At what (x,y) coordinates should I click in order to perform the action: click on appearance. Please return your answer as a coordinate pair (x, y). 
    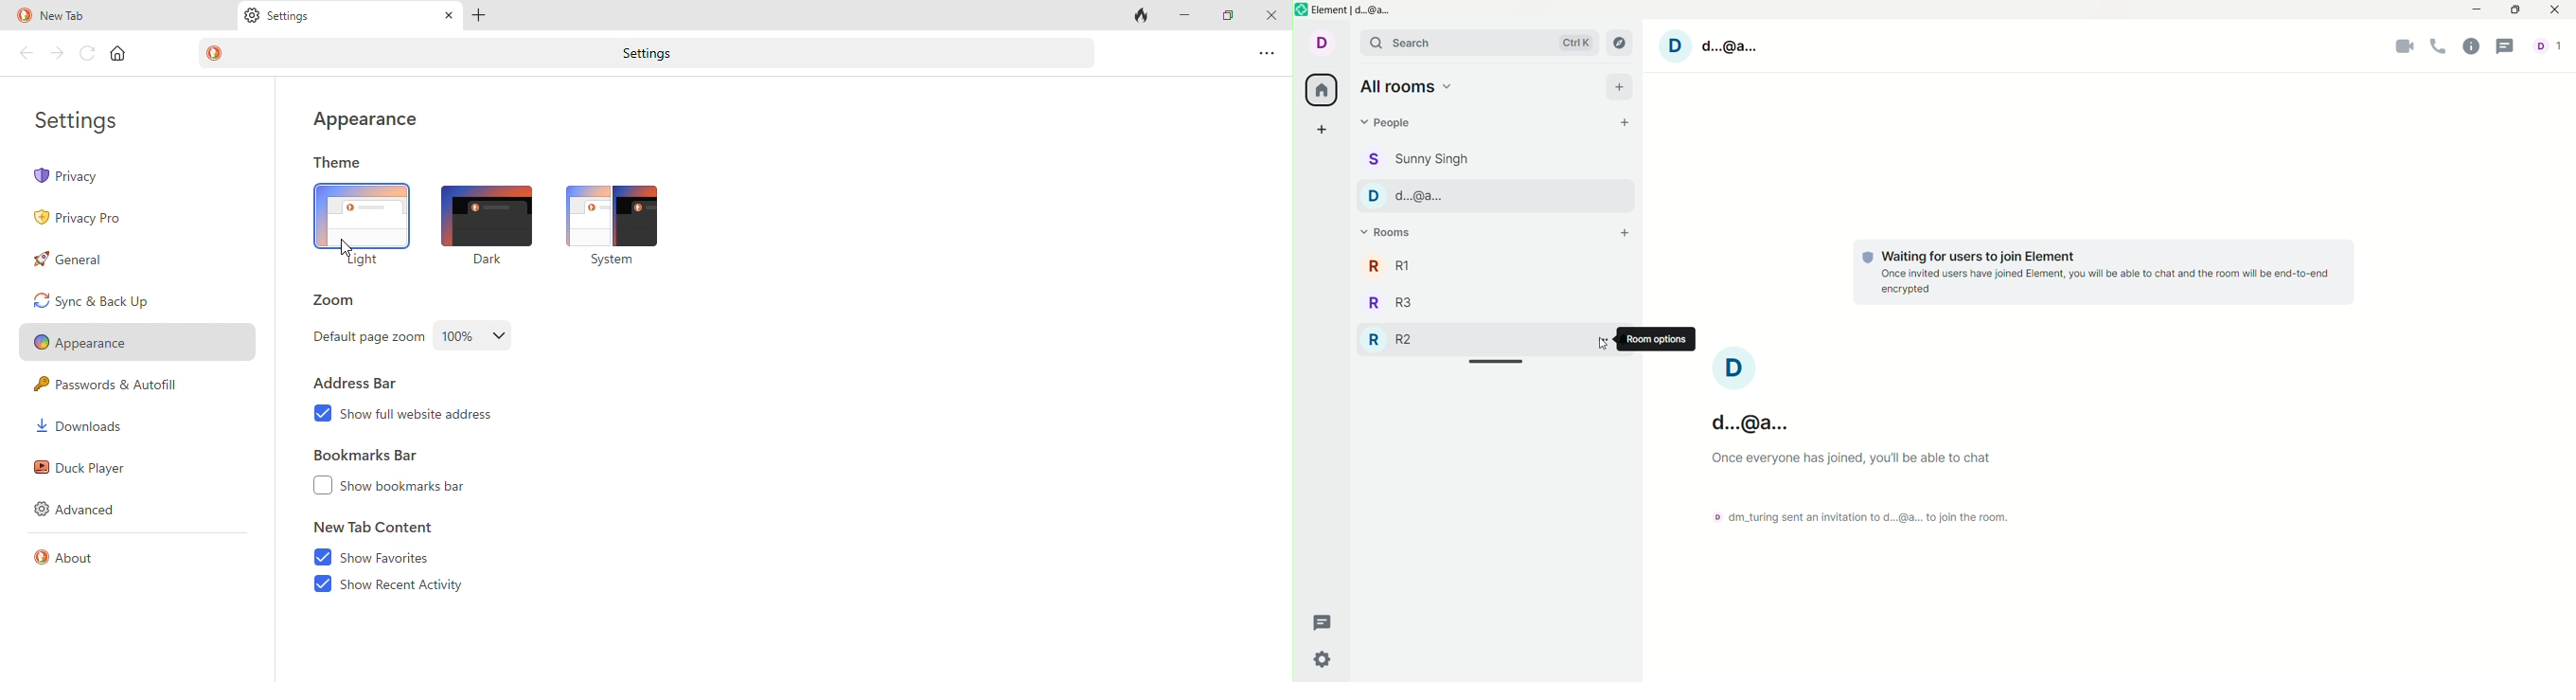
    Looking at the image, I should click on (140, 340).